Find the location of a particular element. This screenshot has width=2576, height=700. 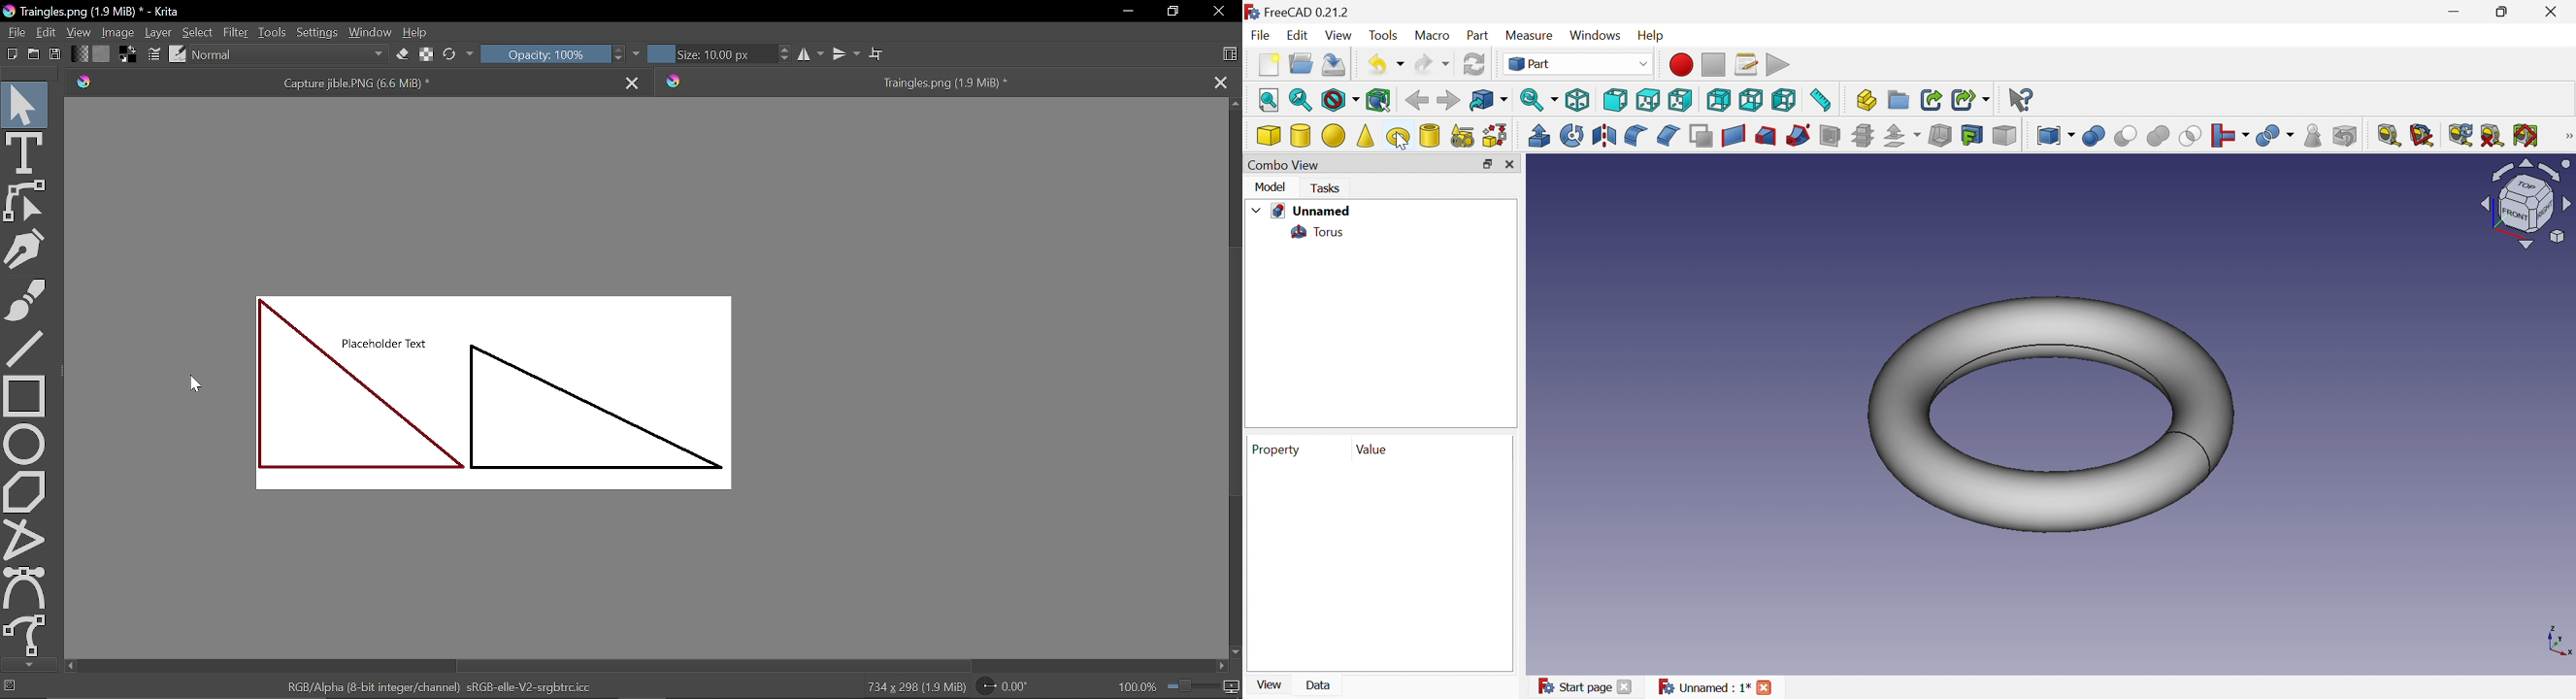

Draw style is located at coordinates (1342, 102).